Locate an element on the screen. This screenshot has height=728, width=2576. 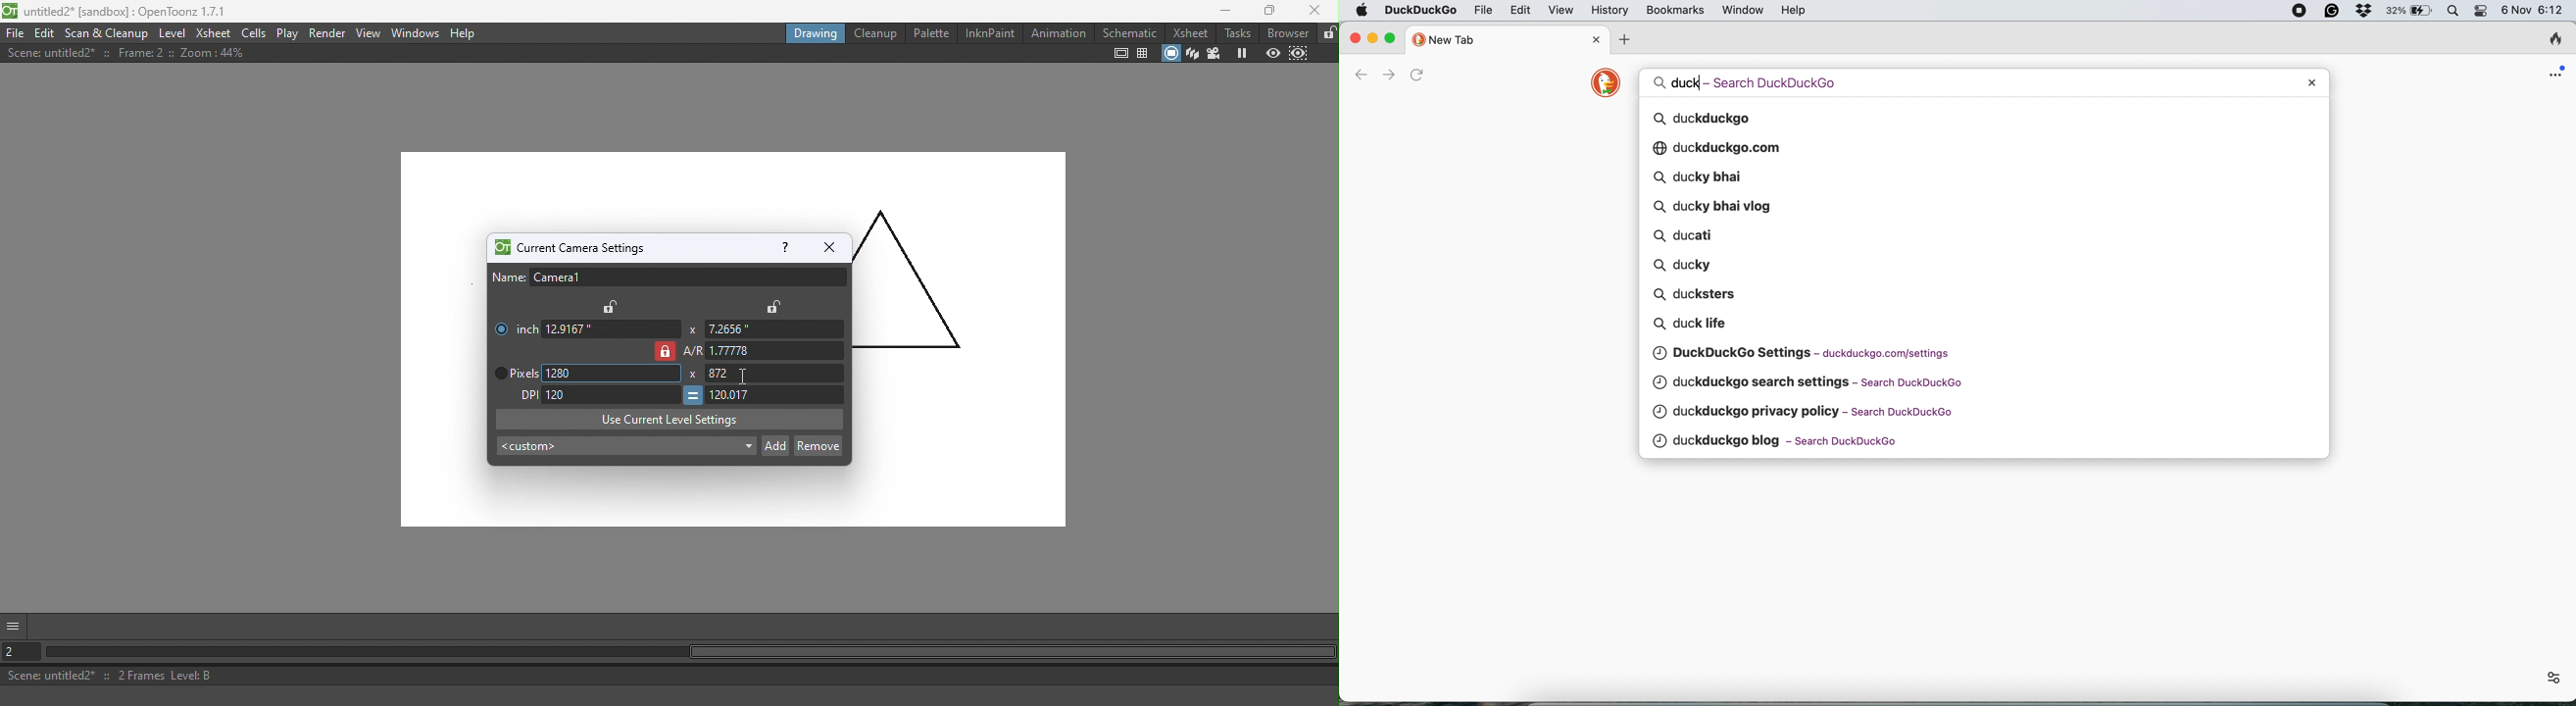
Cleanup is located at coordinates (873, 32).